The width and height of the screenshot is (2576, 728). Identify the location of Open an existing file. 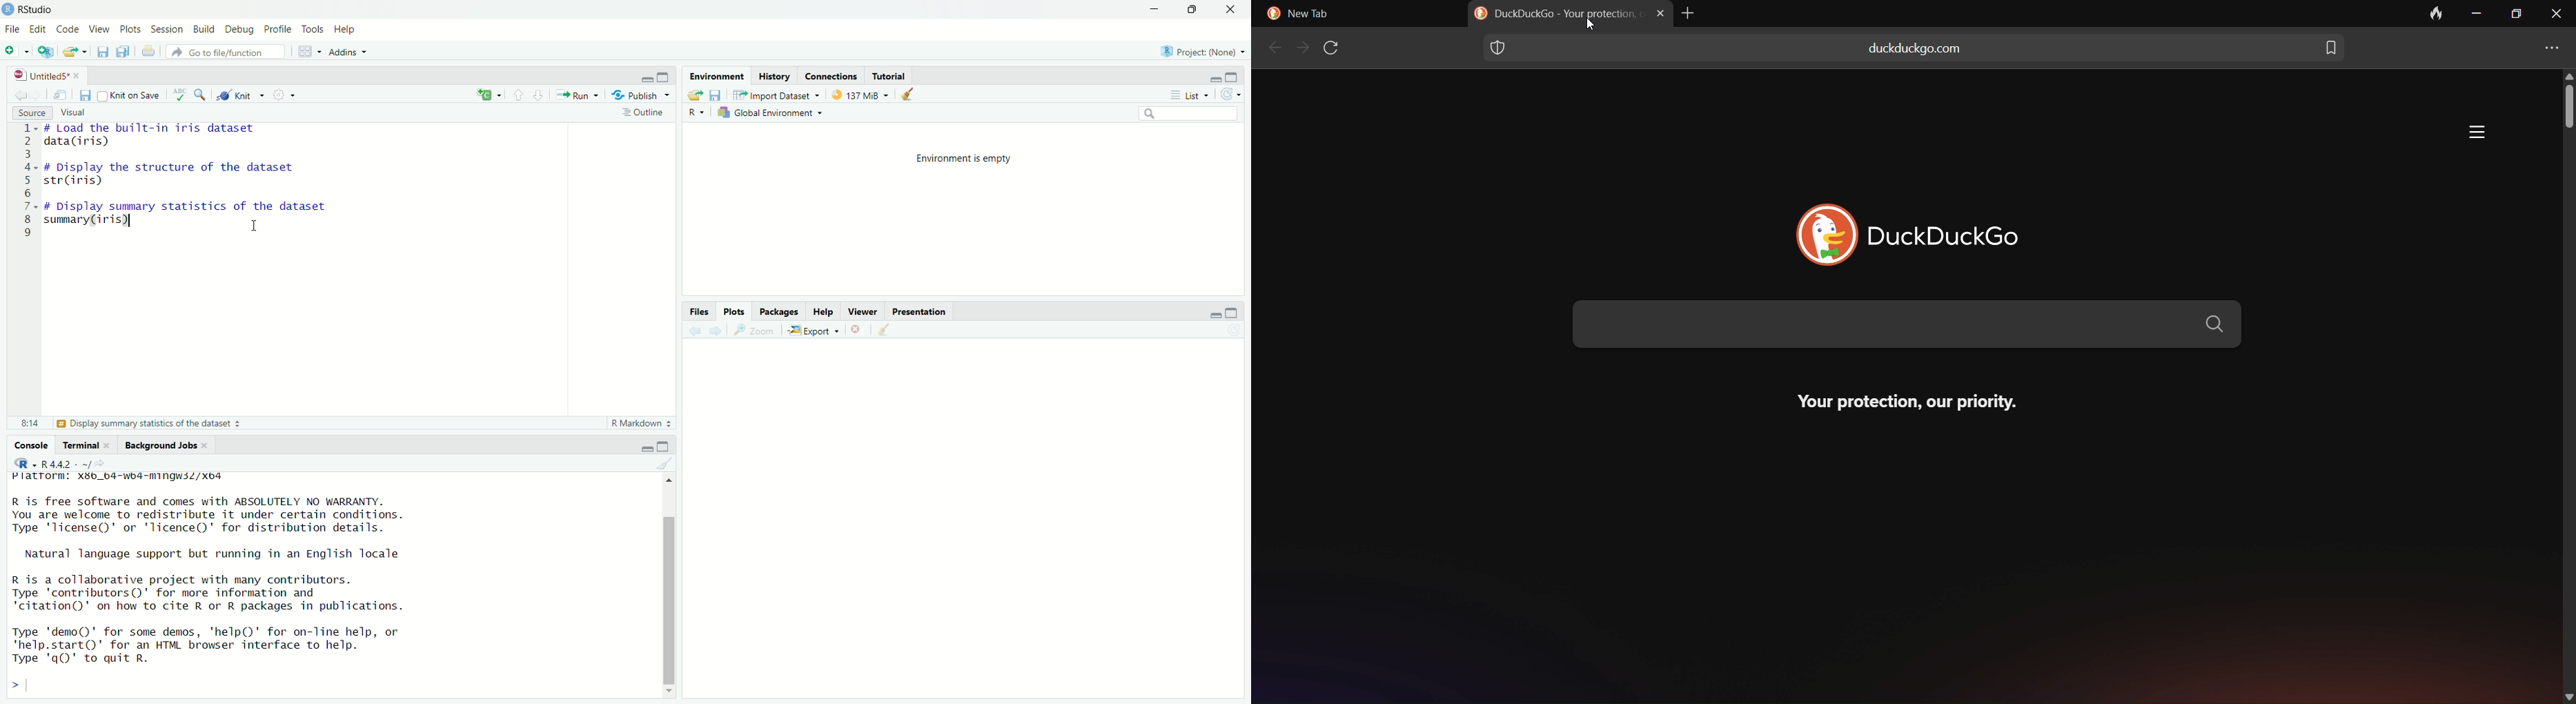
(75, 52).